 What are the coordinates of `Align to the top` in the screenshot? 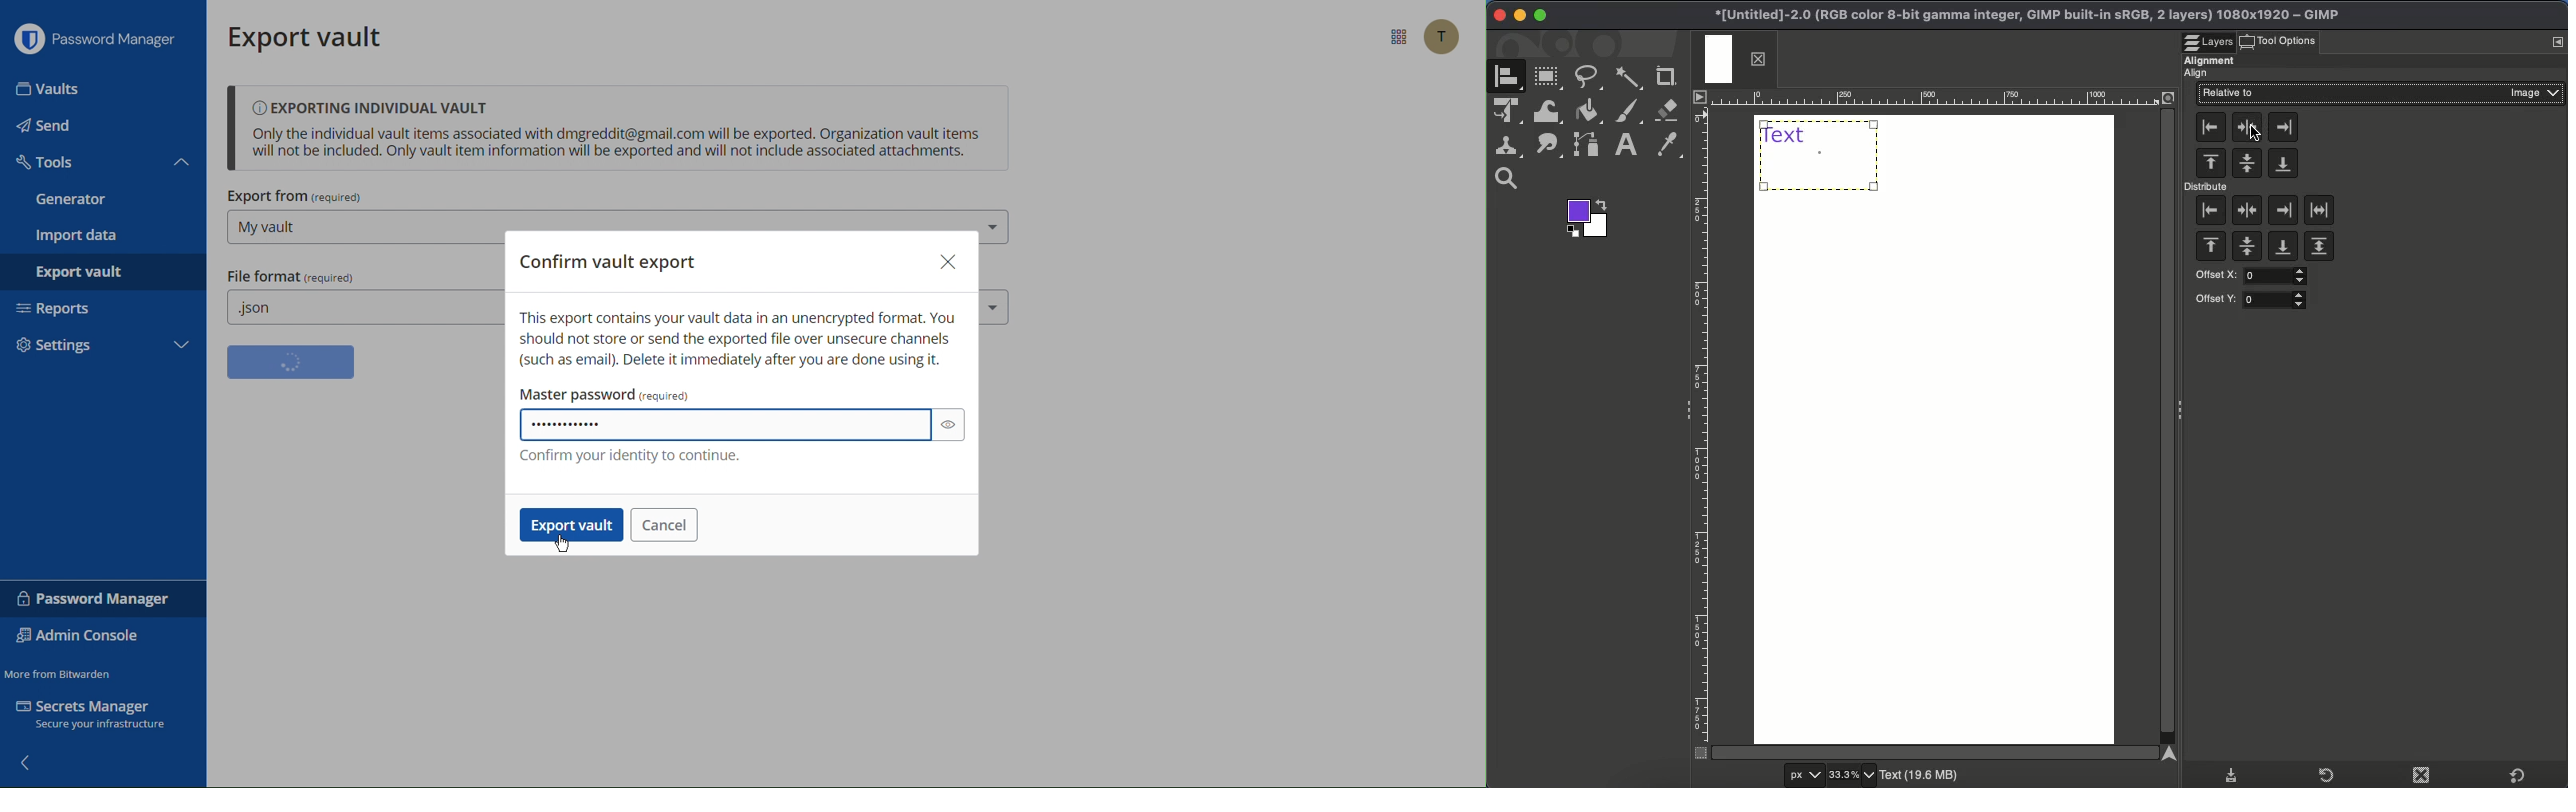 It's located at (2211, 164).